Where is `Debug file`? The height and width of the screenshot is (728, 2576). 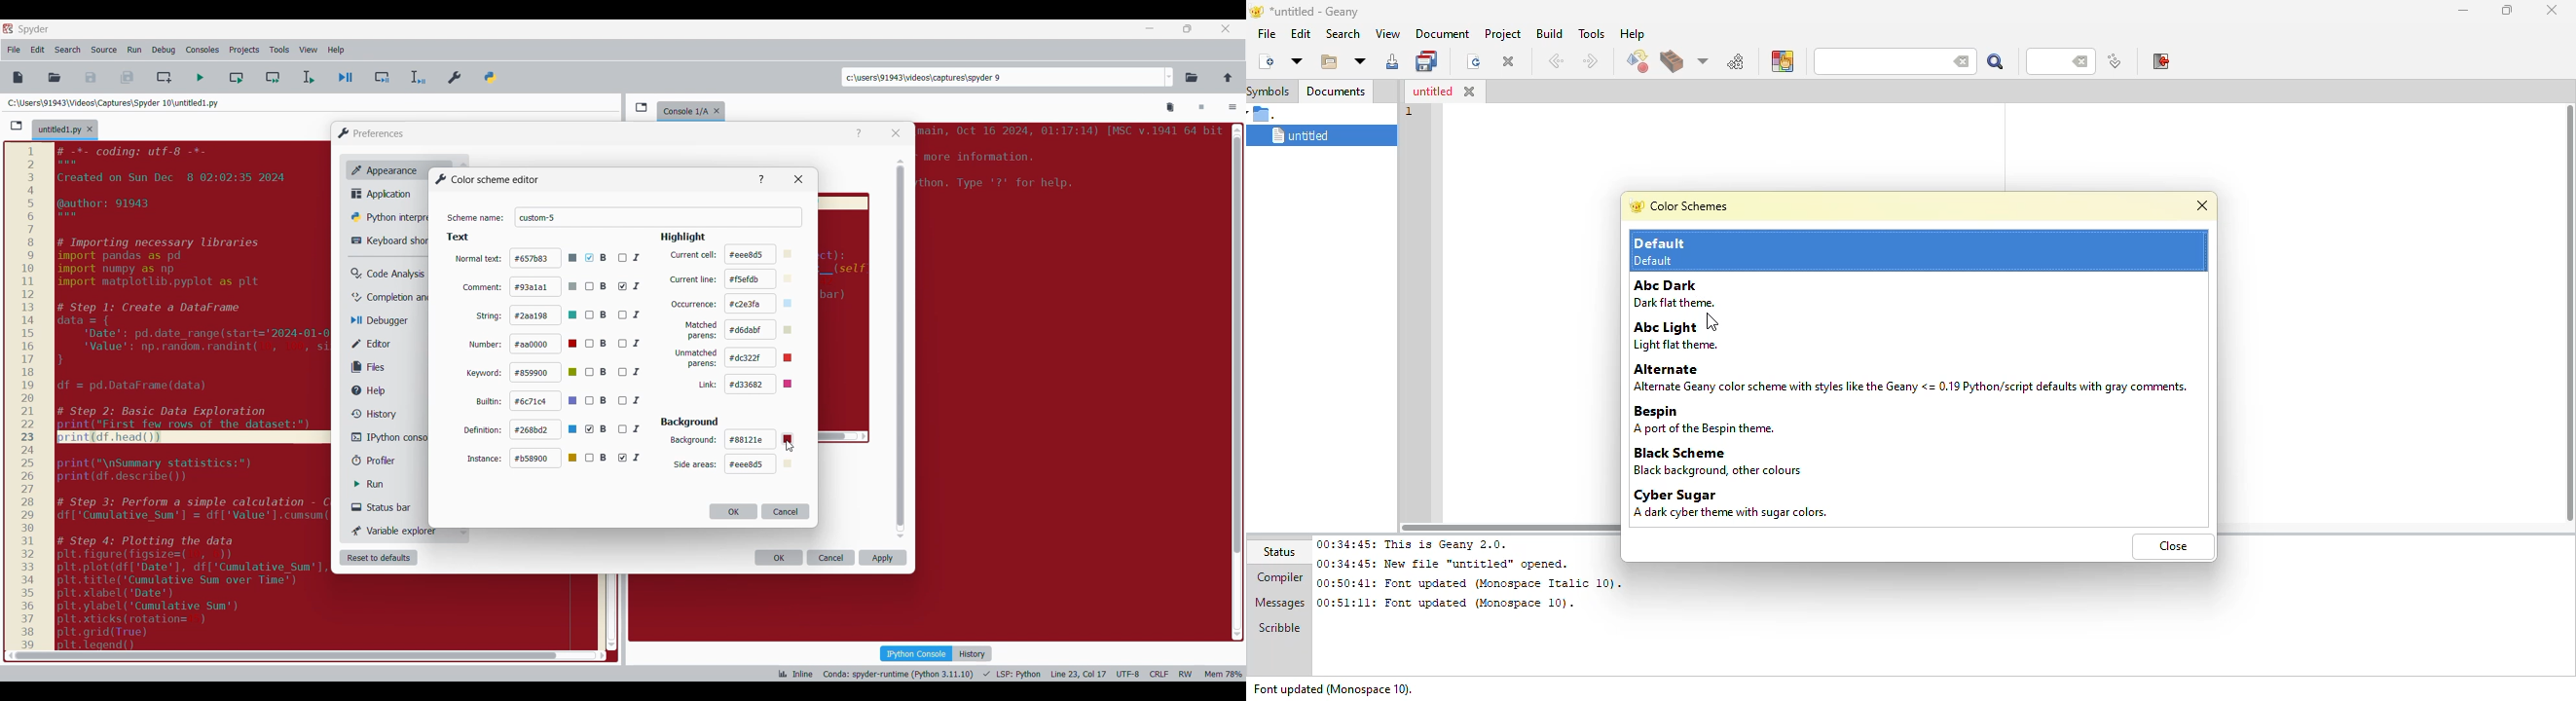 Debug file is located at coordinates (346, 78).